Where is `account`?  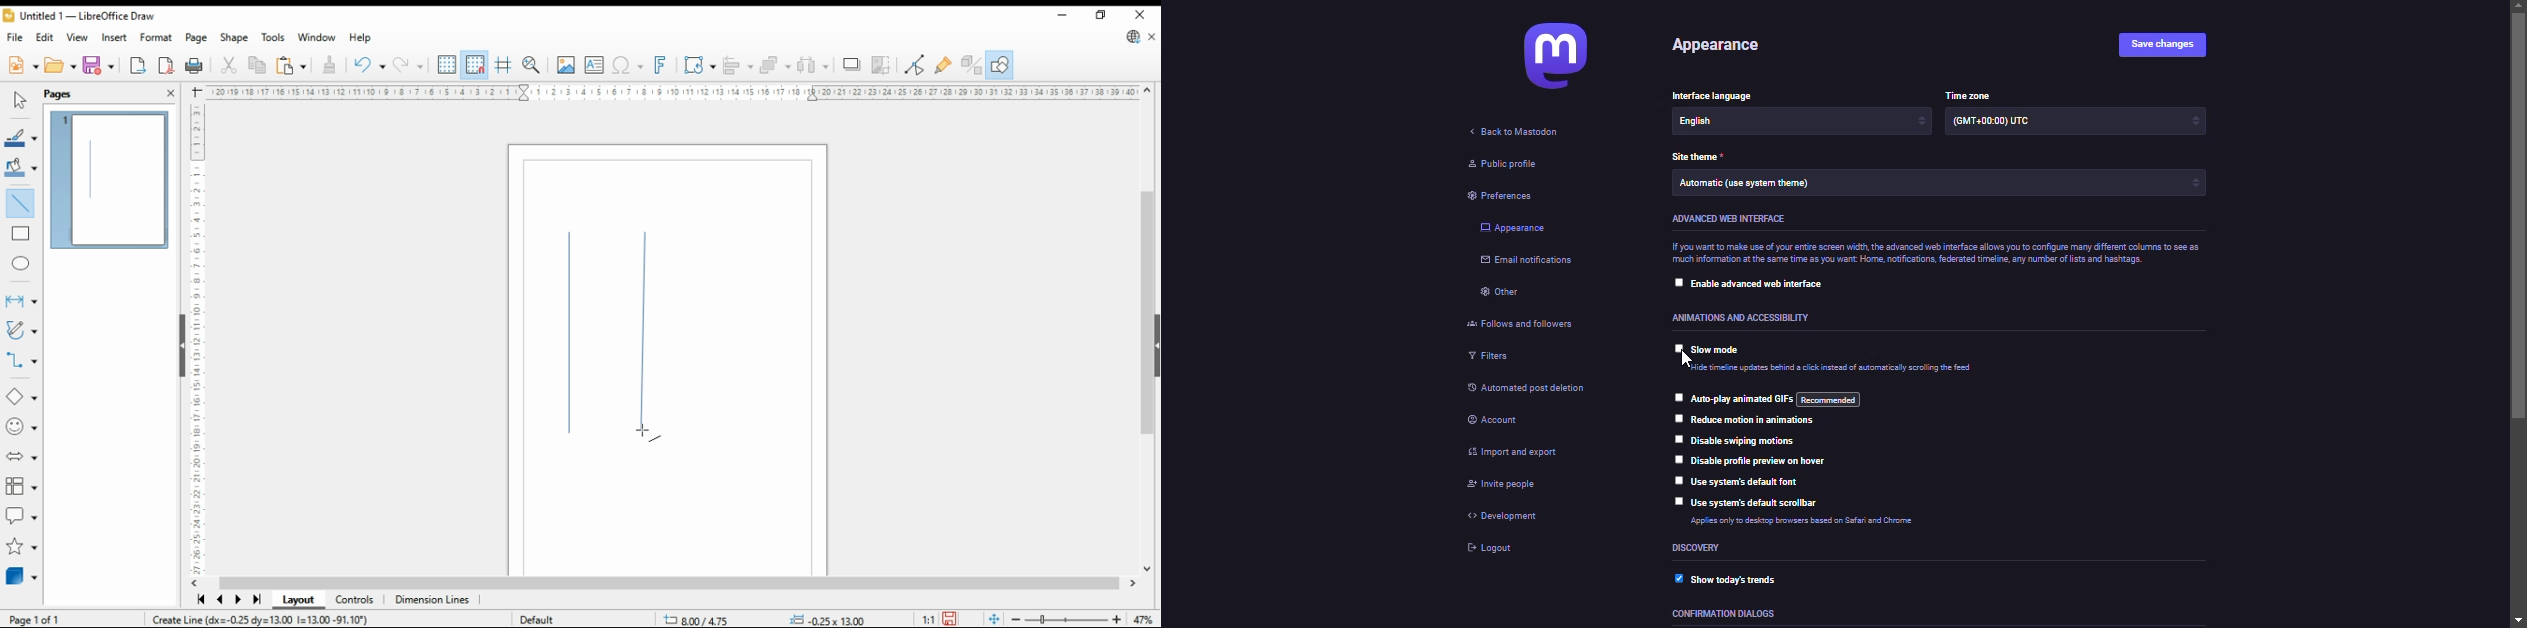 account is located at coordinates (1498, 420).